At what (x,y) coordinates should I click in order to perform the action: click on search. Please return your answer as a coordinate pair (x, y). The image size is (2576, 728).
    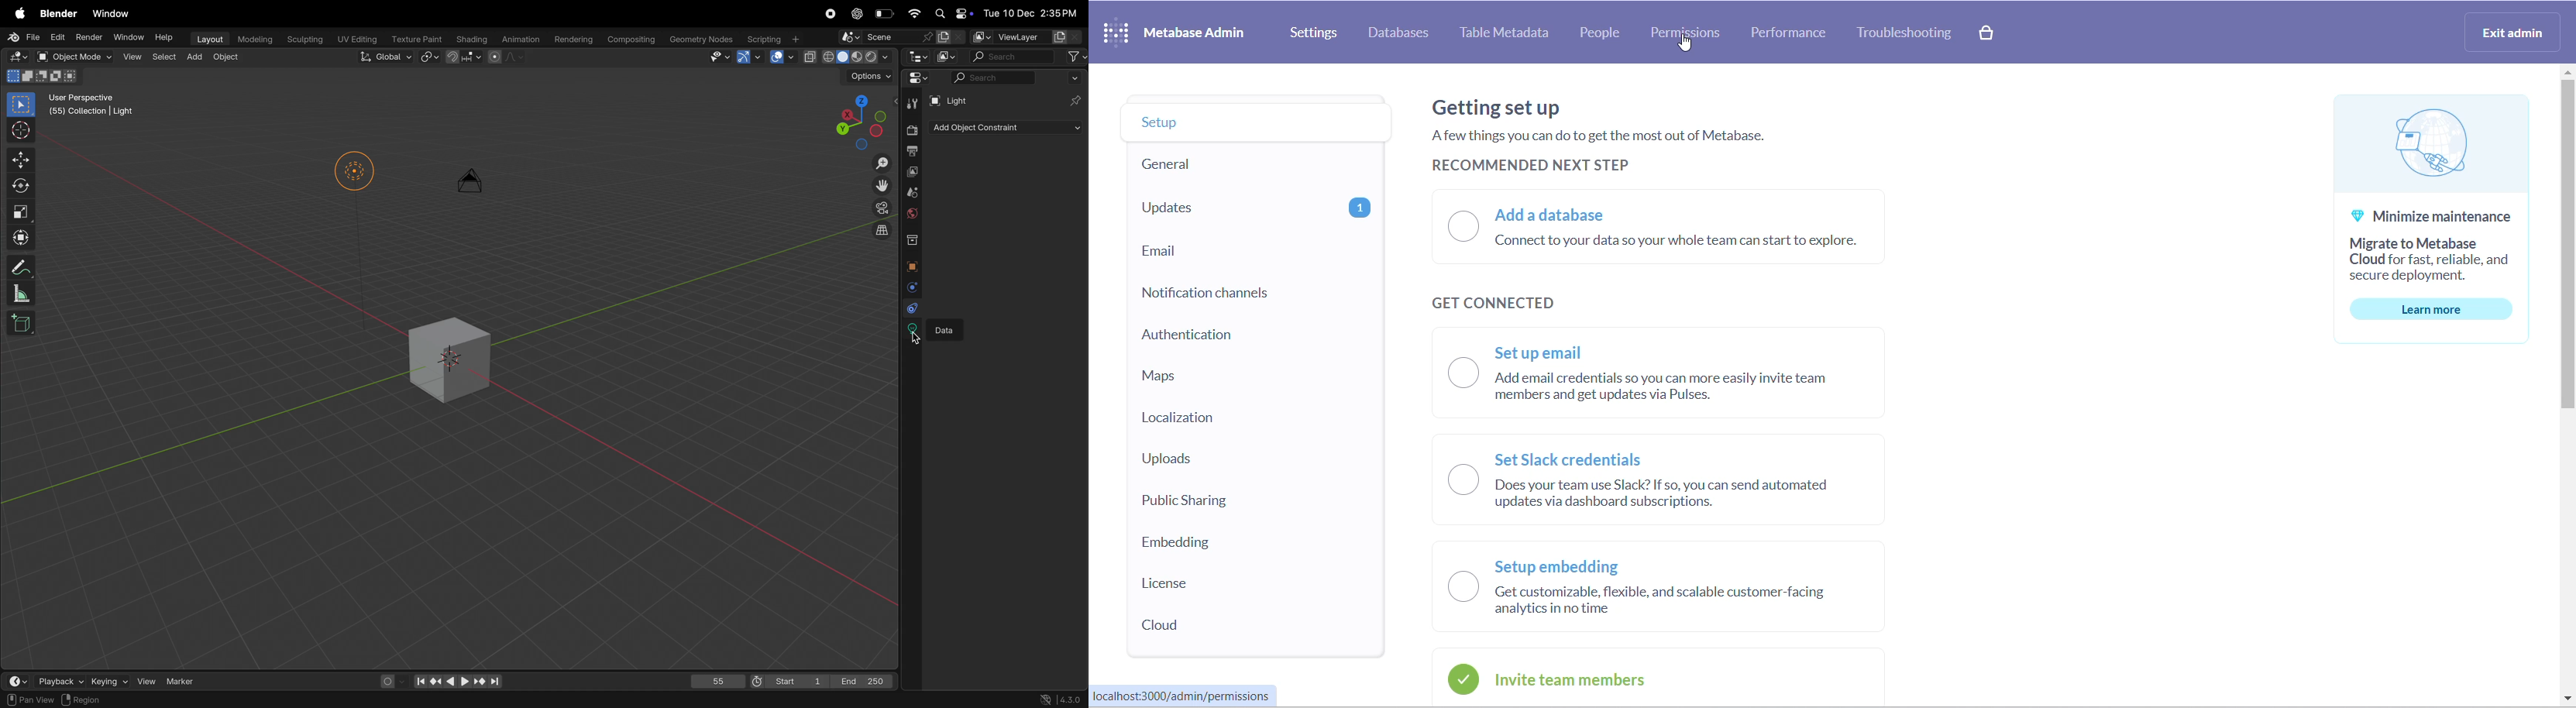
    Looking at the image, I should click on (1018, 78).